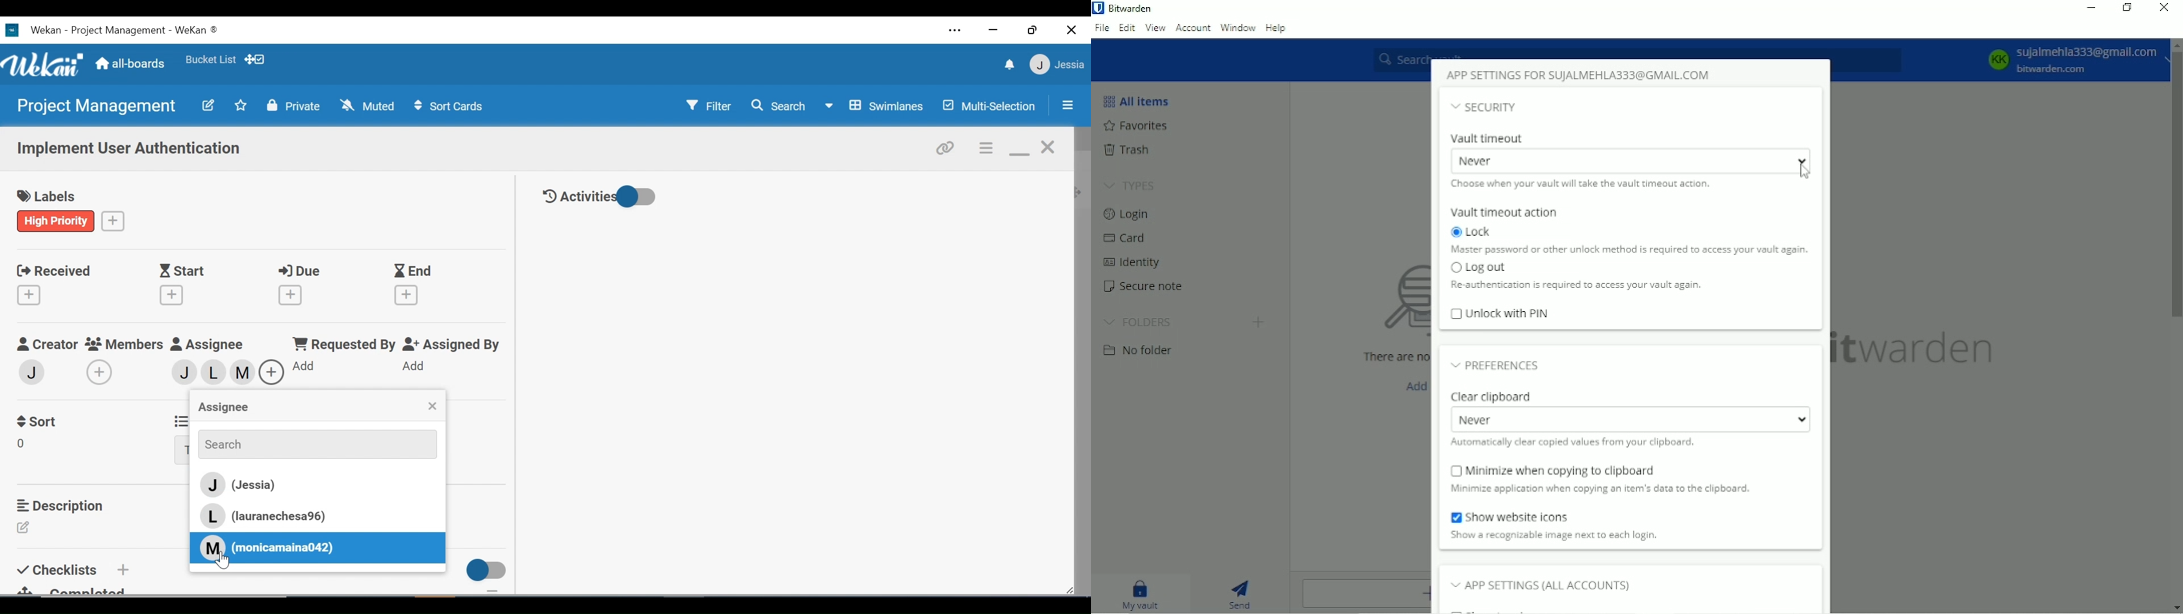 The image size is (2184, 616). I want to click on Vertical scrollbar, so click(2176, 185).